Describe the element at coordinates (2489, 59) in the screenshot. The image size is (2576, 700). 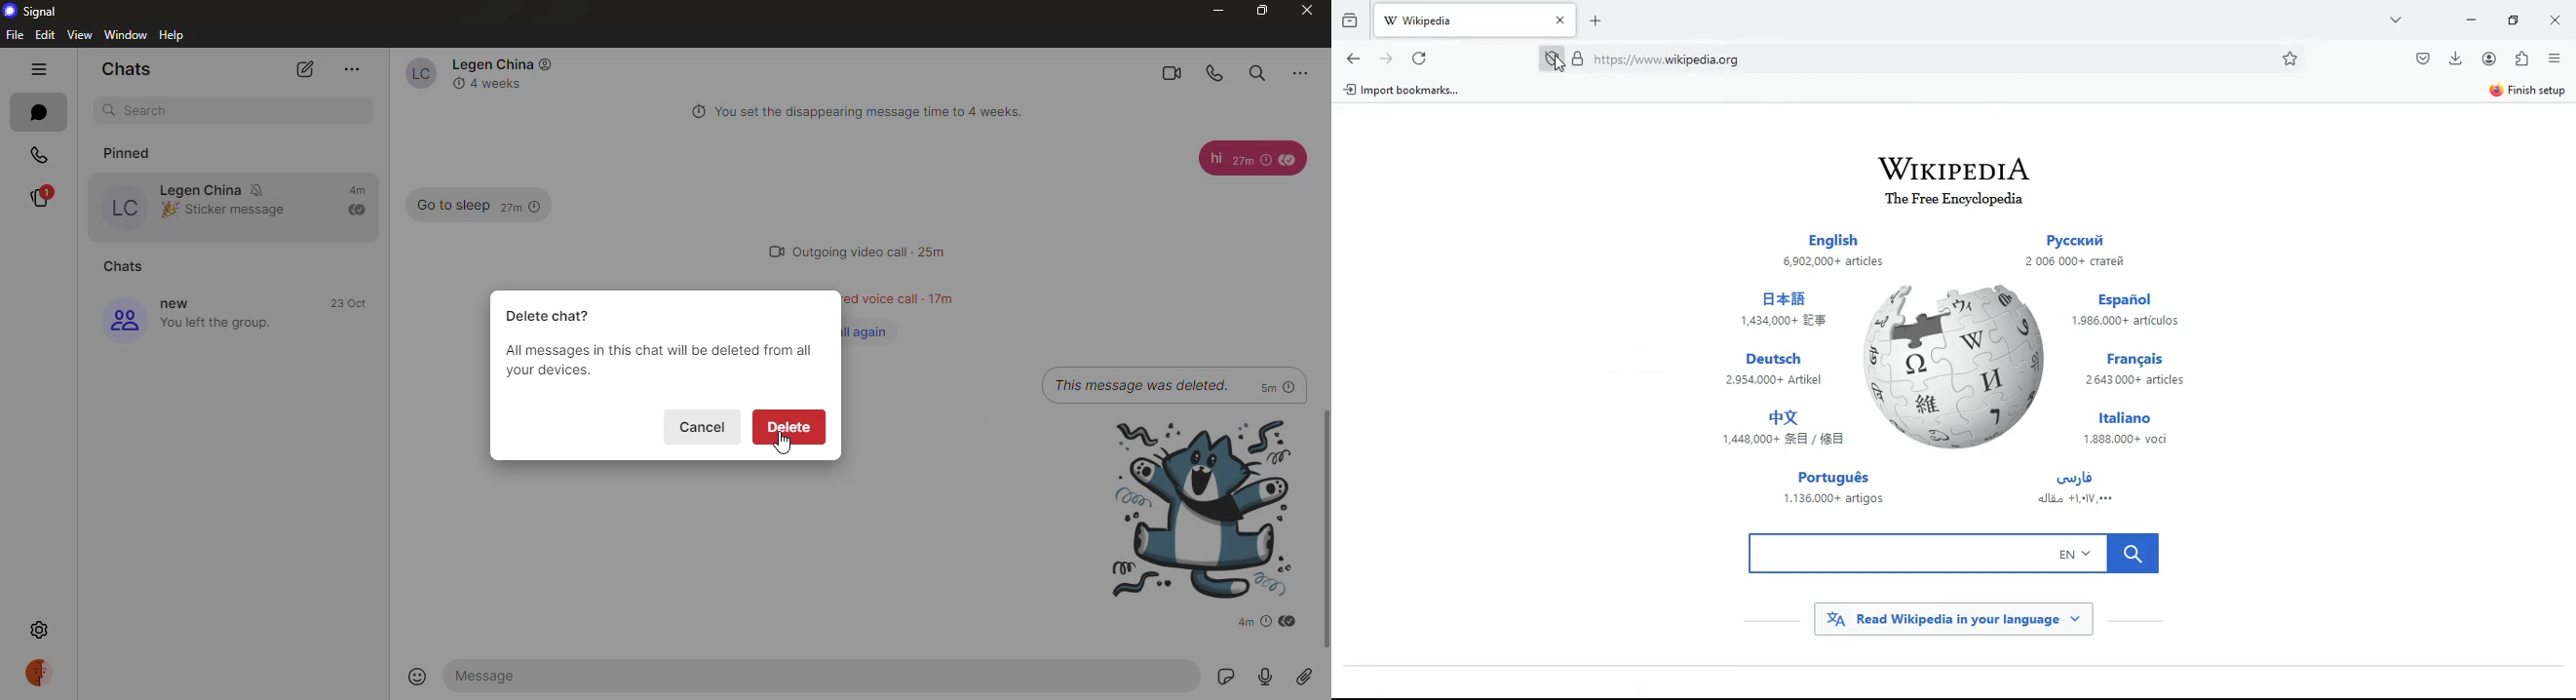
I see `profile` at that location.